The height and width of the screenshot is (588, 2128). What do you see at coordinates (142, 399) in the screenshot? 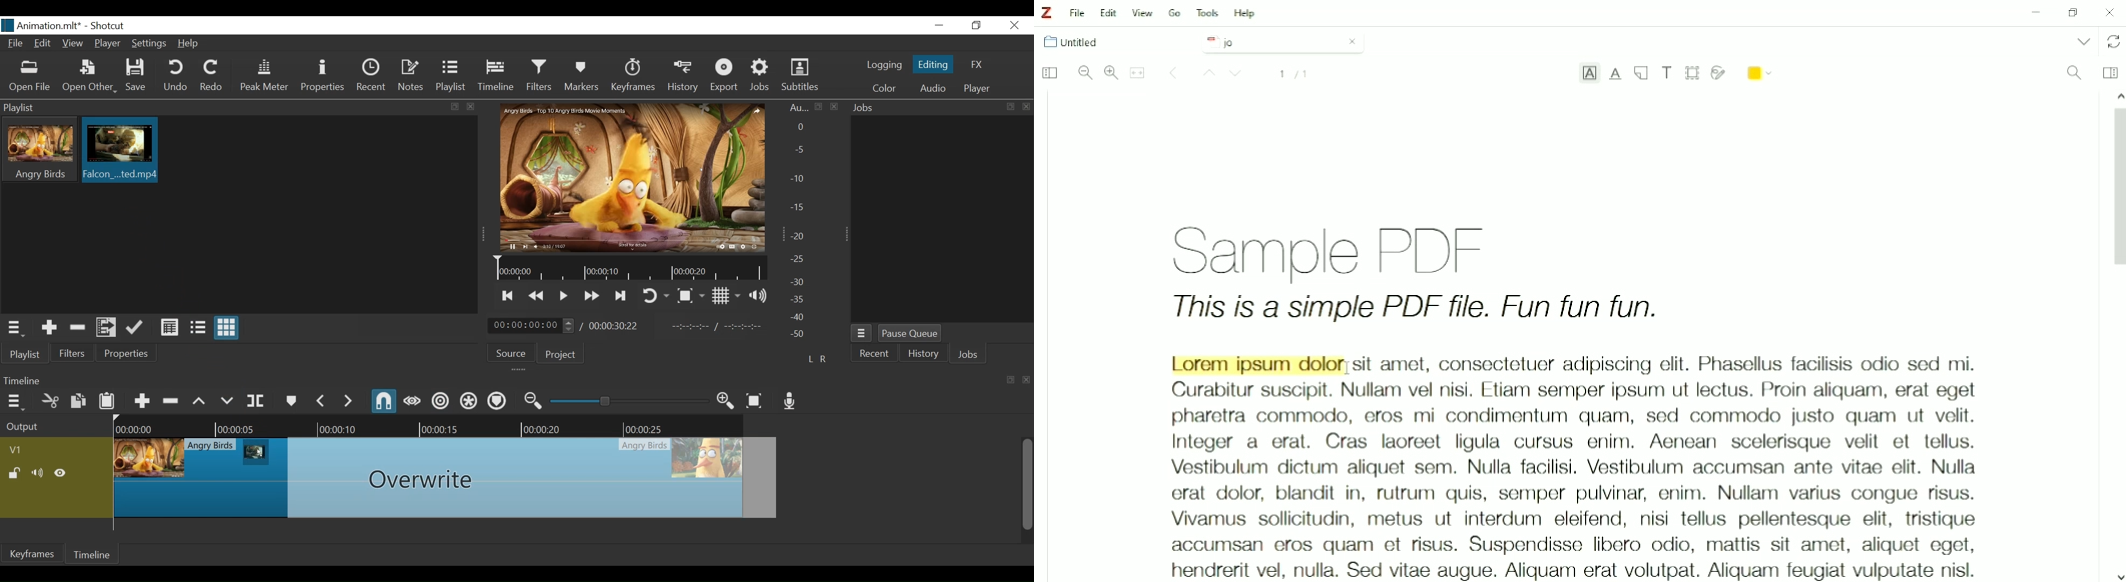
I see `Append` at bounding box center [142, 399].